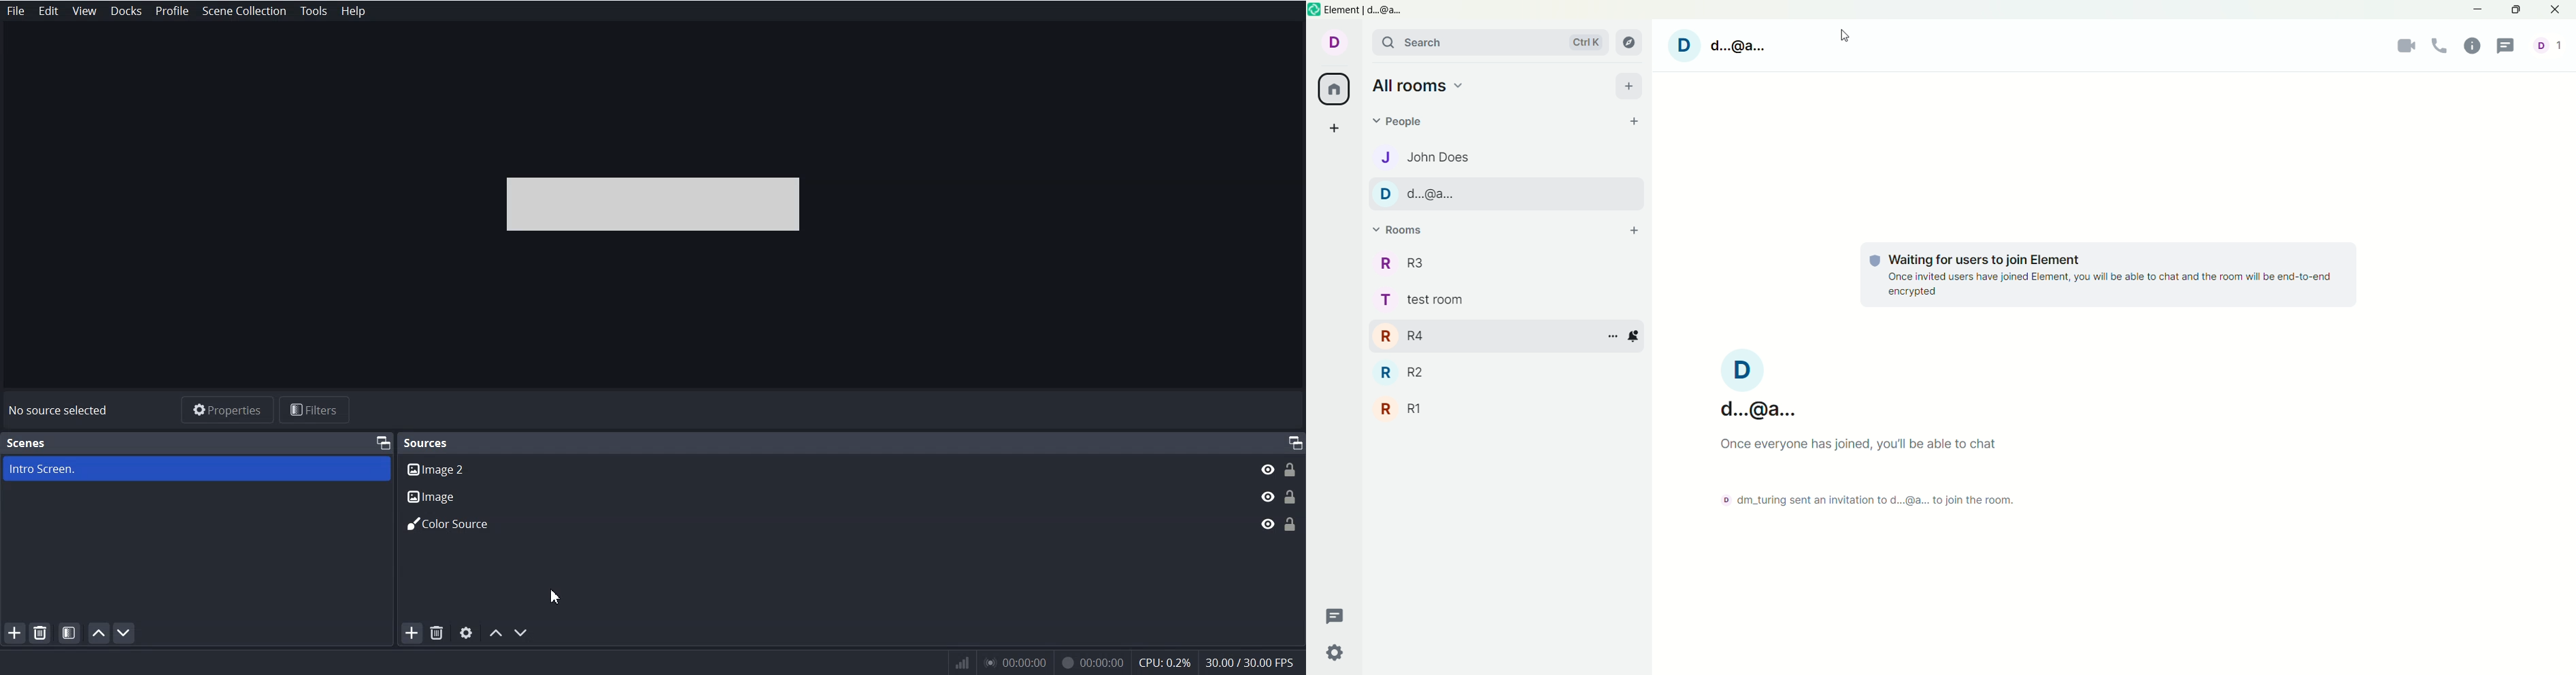 The width and height of the screenshot is (2576, 700). Describe the element at coordinates (524, 633) in the screenshot. I see `Move Scene down` at that location.